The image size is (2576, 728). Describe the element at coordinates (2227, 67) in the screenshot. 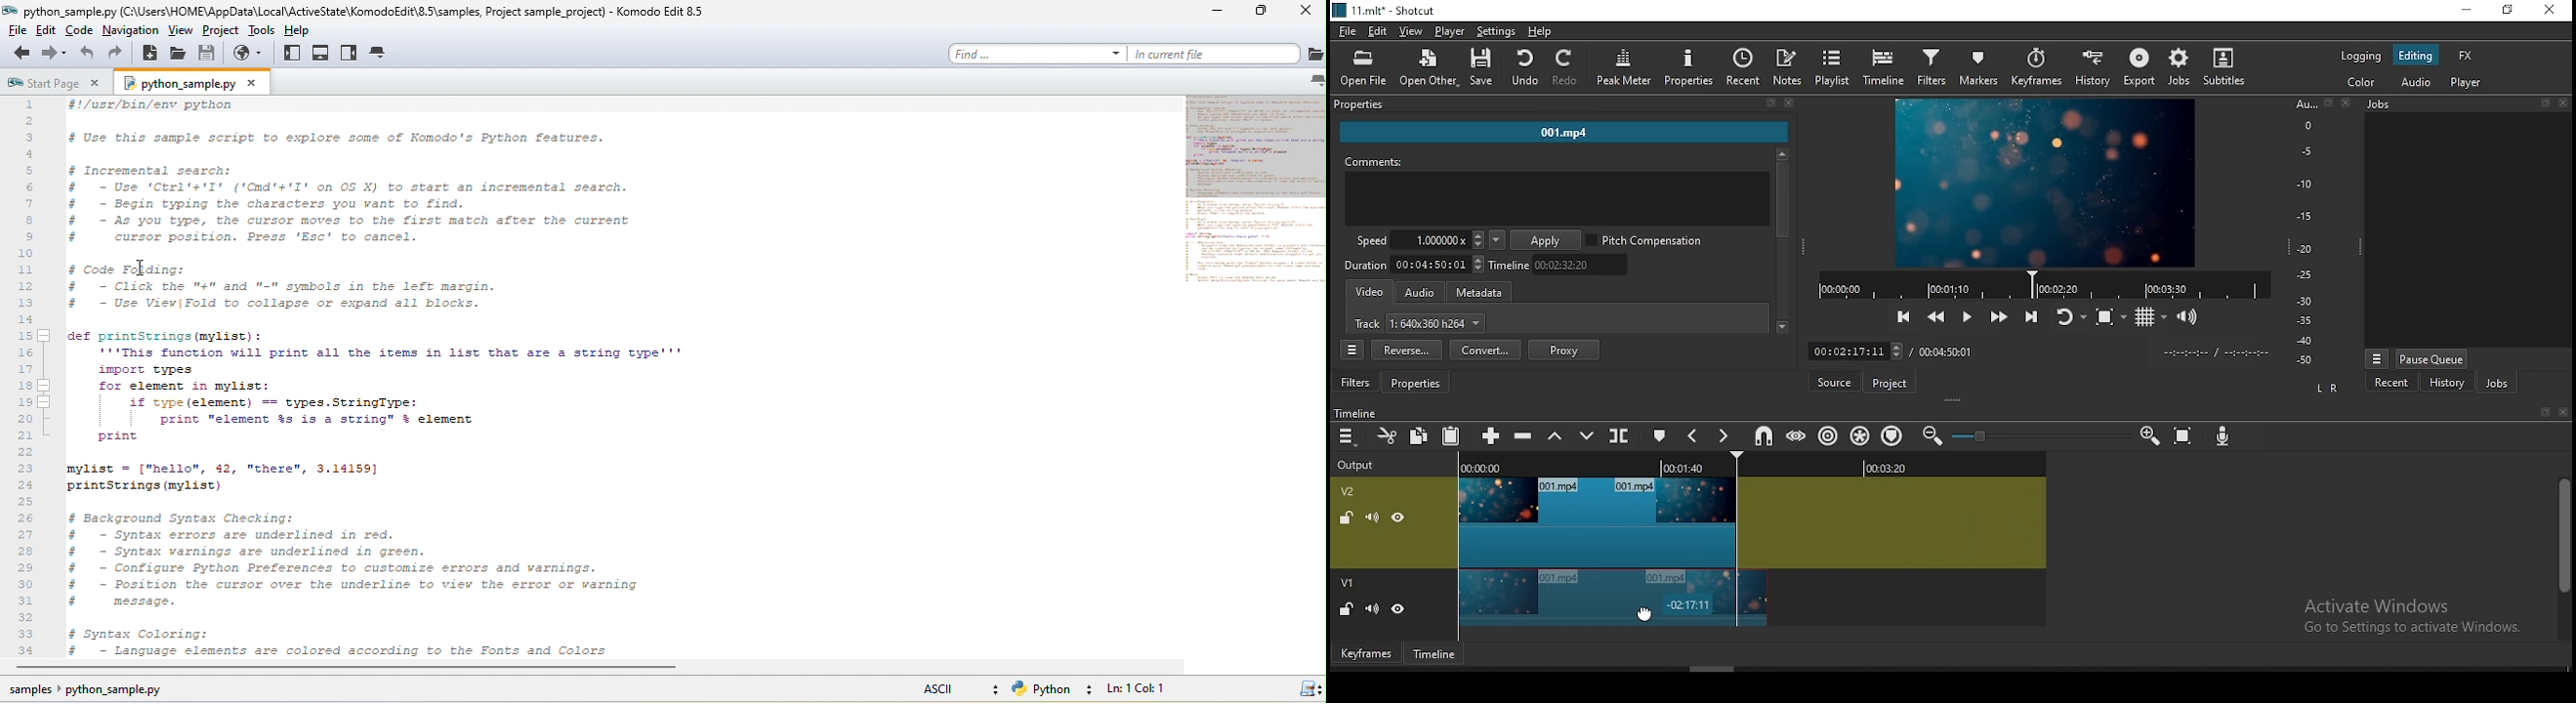

I see `subtitles` at that location.